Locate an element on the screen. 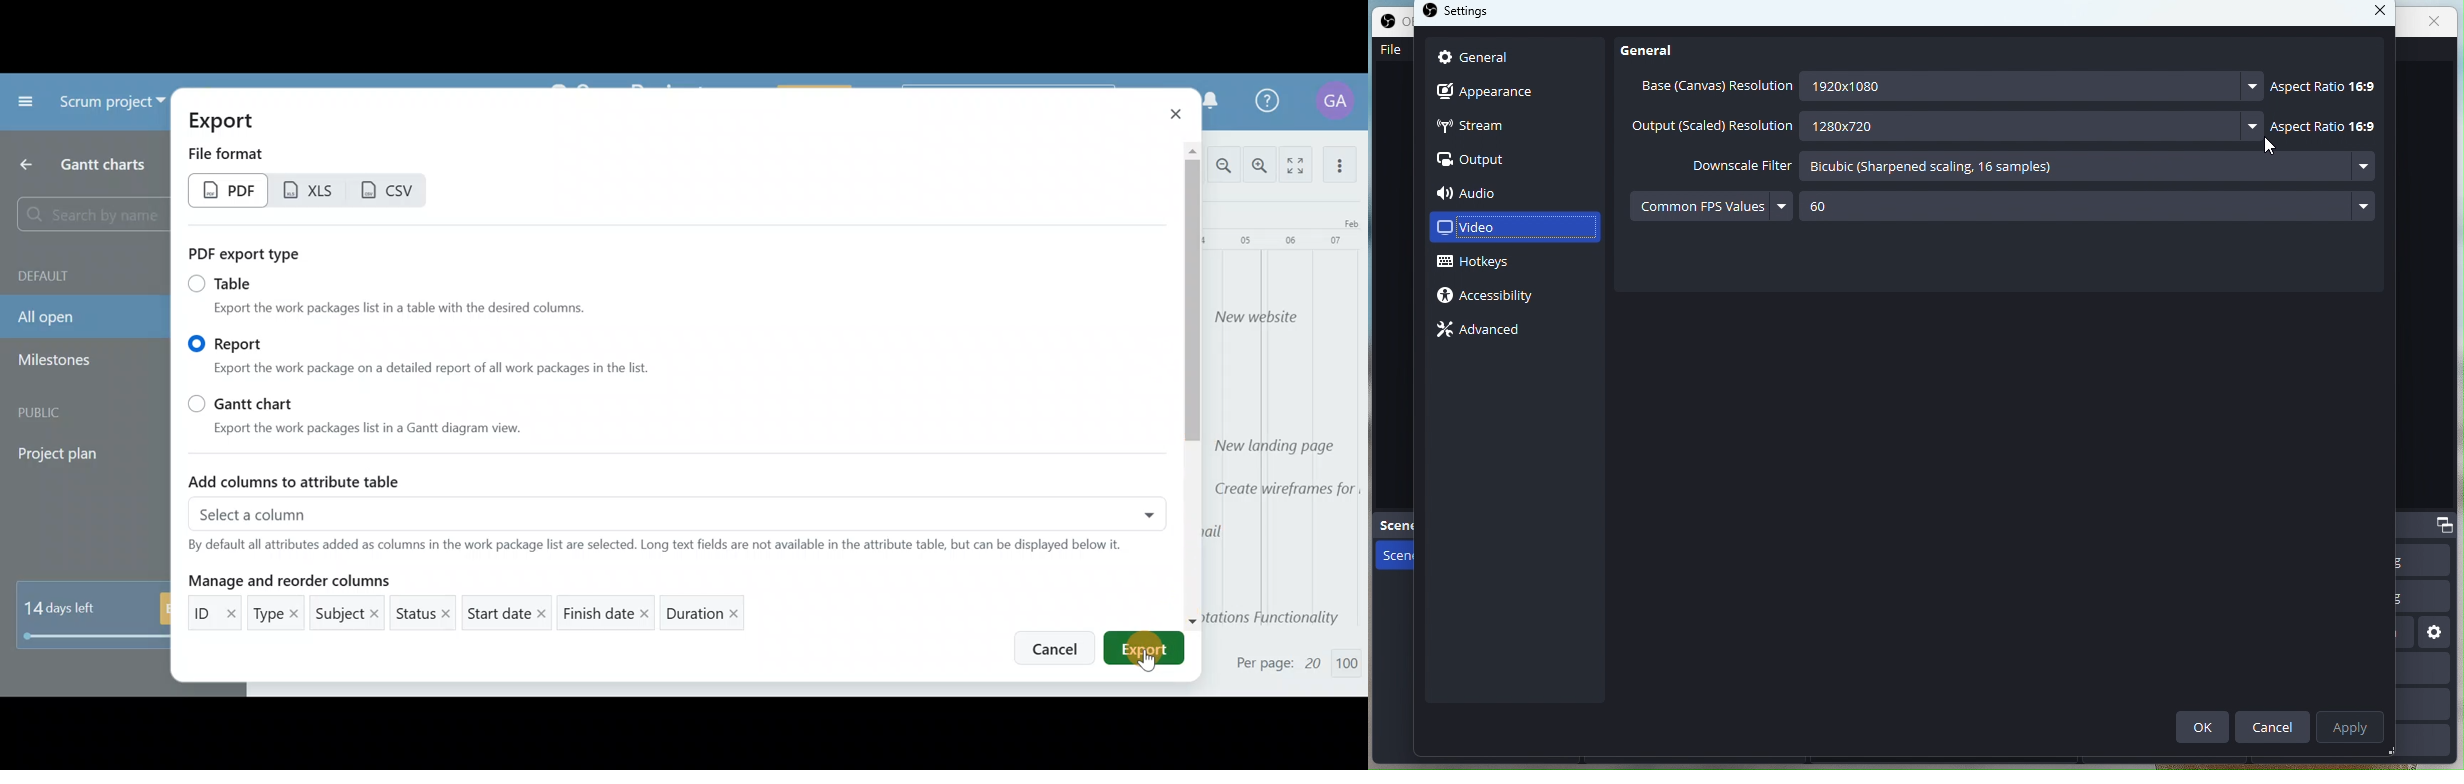  output is located at coordinates (1476, 161).